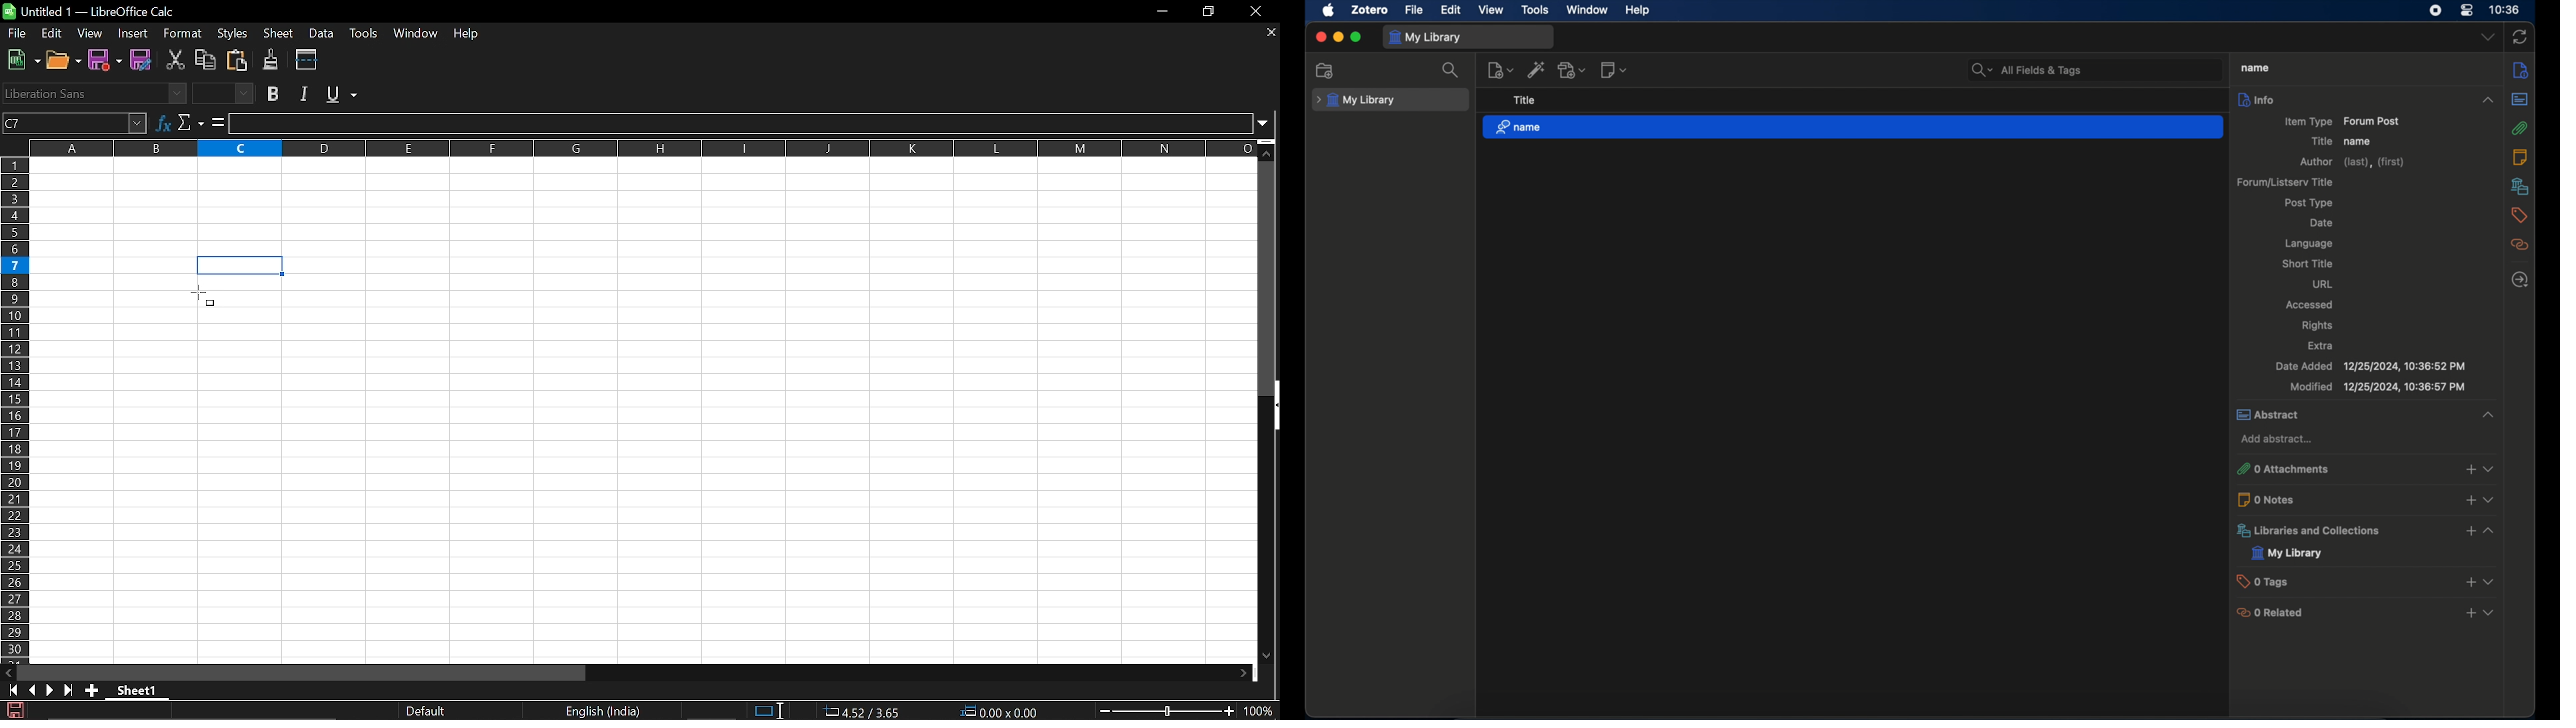  I want to click on Split window, so click(307, 59).